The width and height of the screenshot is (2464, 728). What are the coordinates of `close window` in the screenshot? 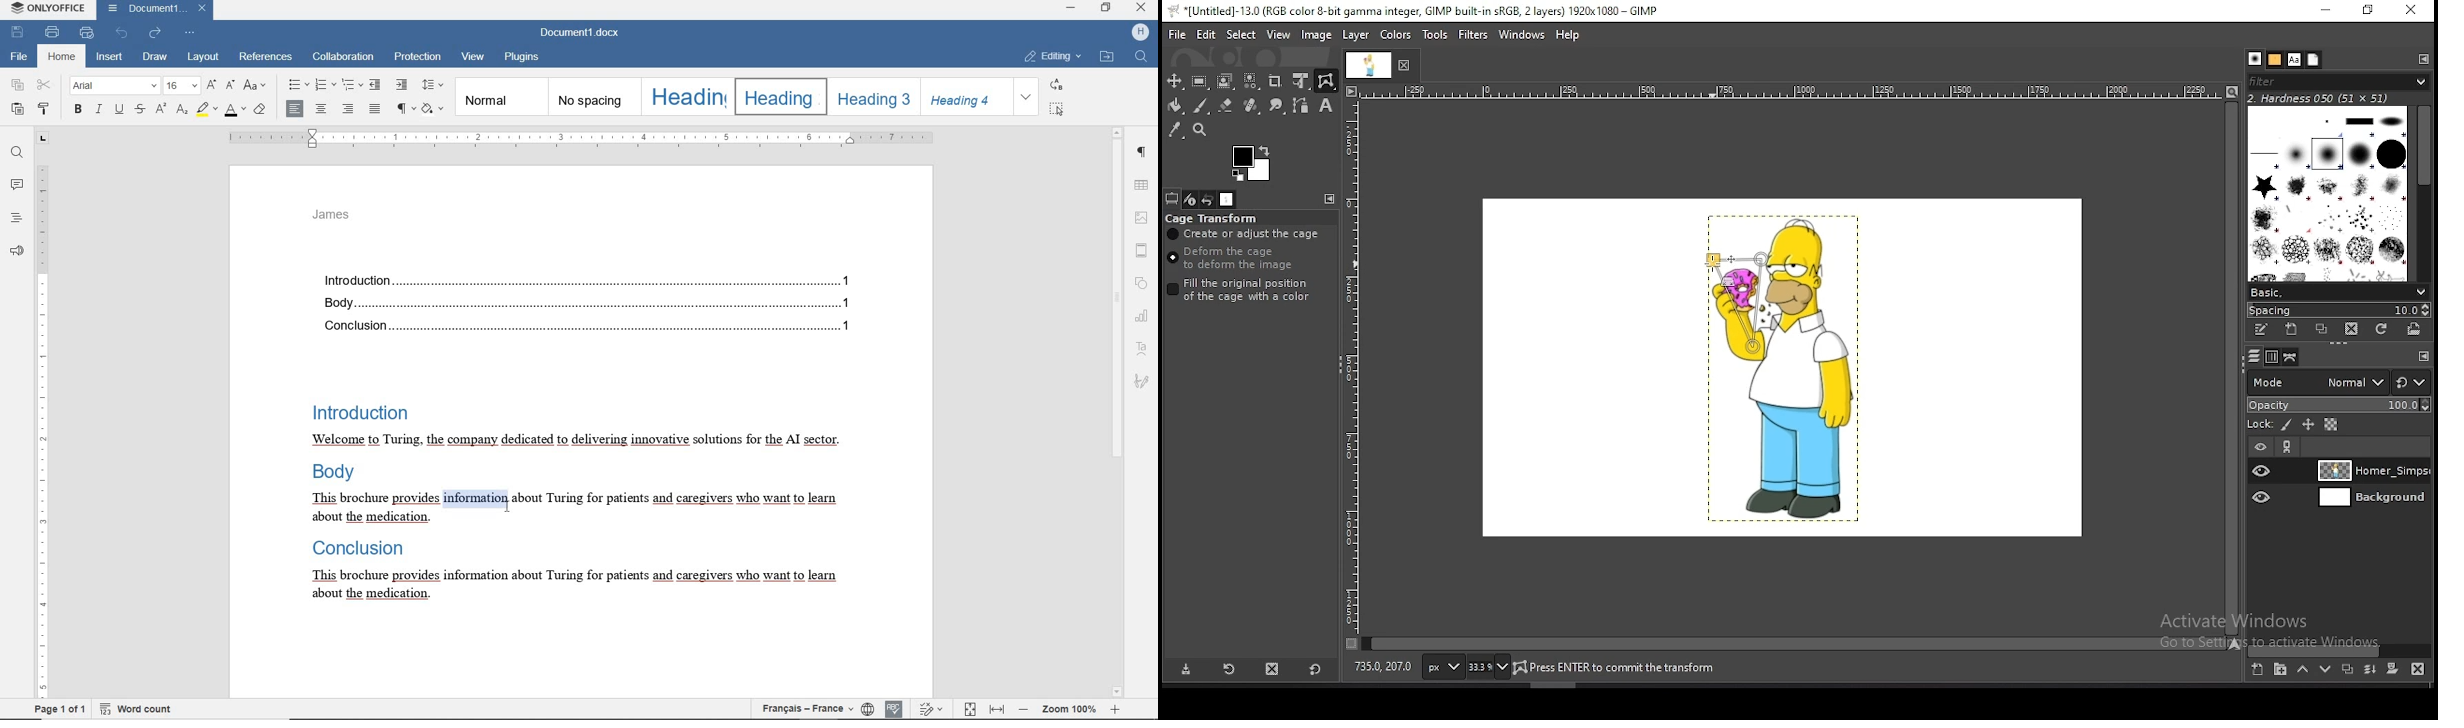 It's located at (2410, 12).